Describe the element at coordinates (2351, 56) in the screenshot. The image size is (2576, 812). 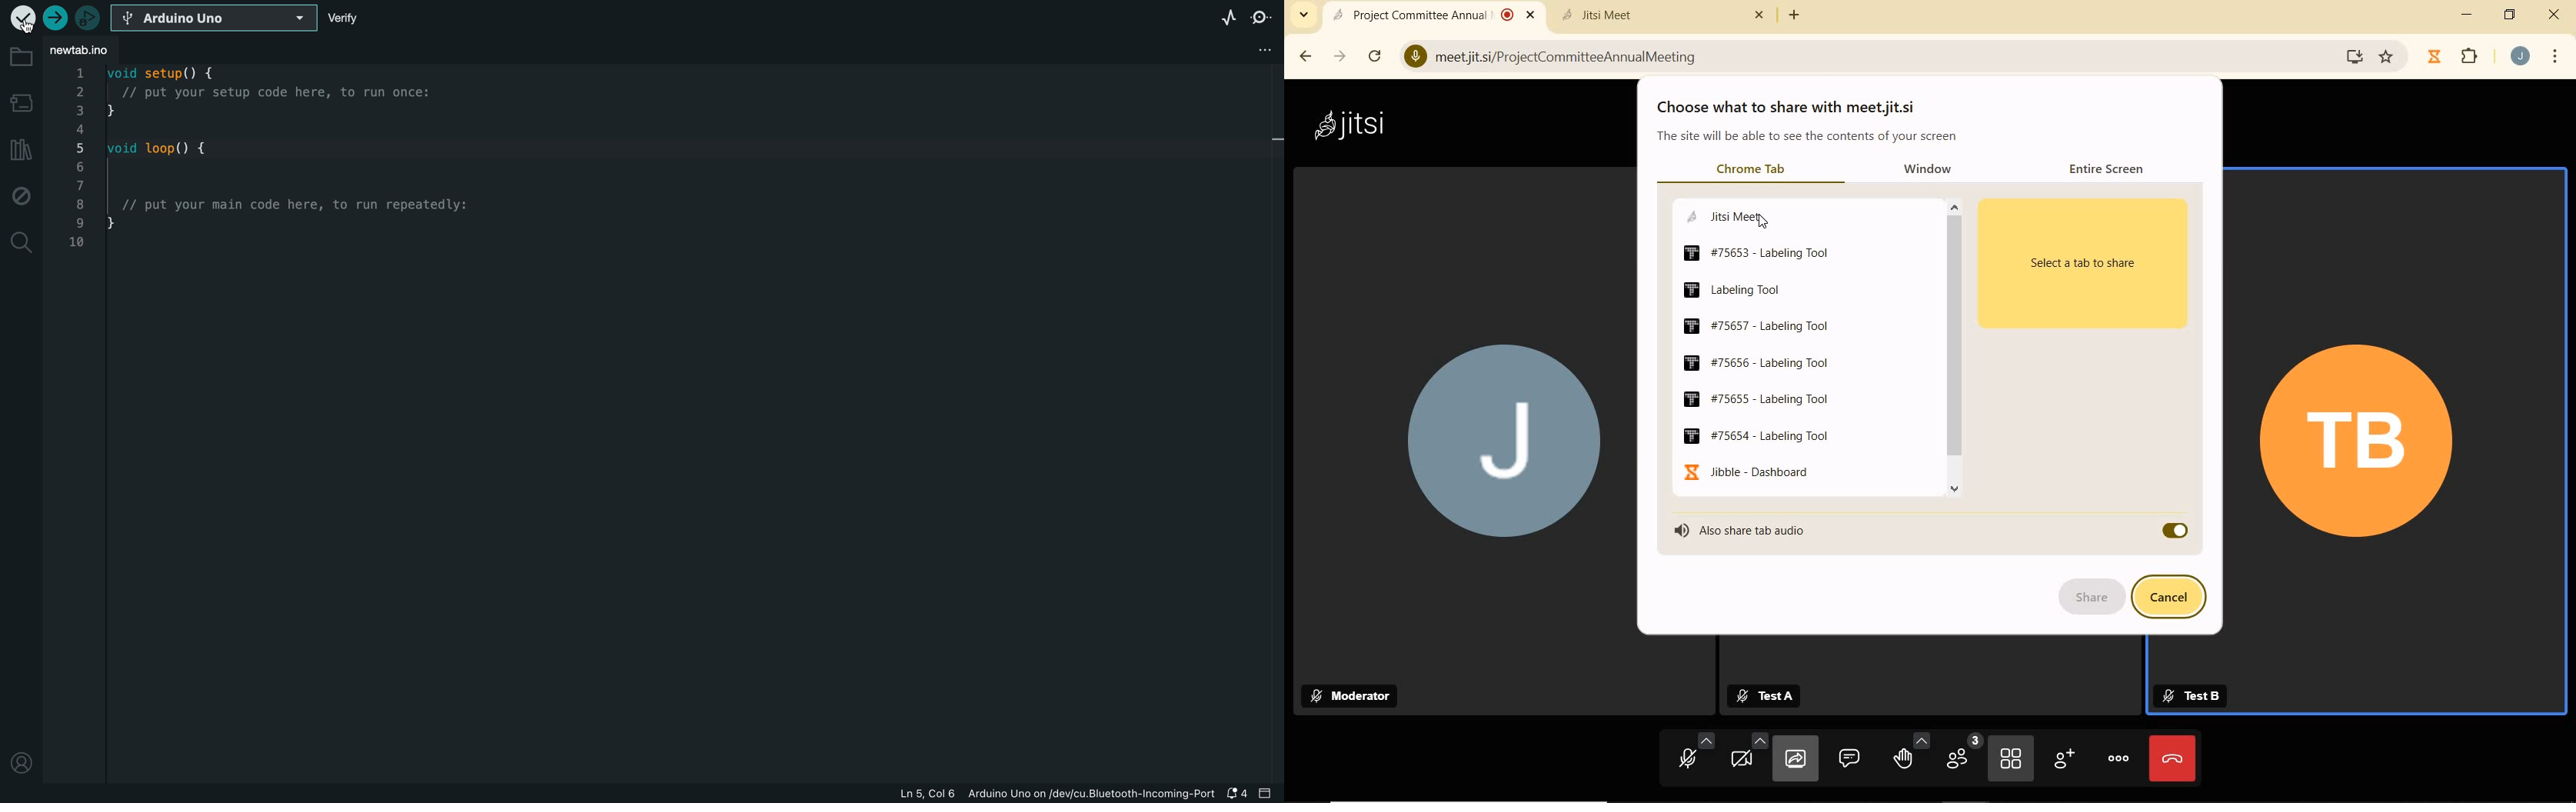
I see `screen` at that location.